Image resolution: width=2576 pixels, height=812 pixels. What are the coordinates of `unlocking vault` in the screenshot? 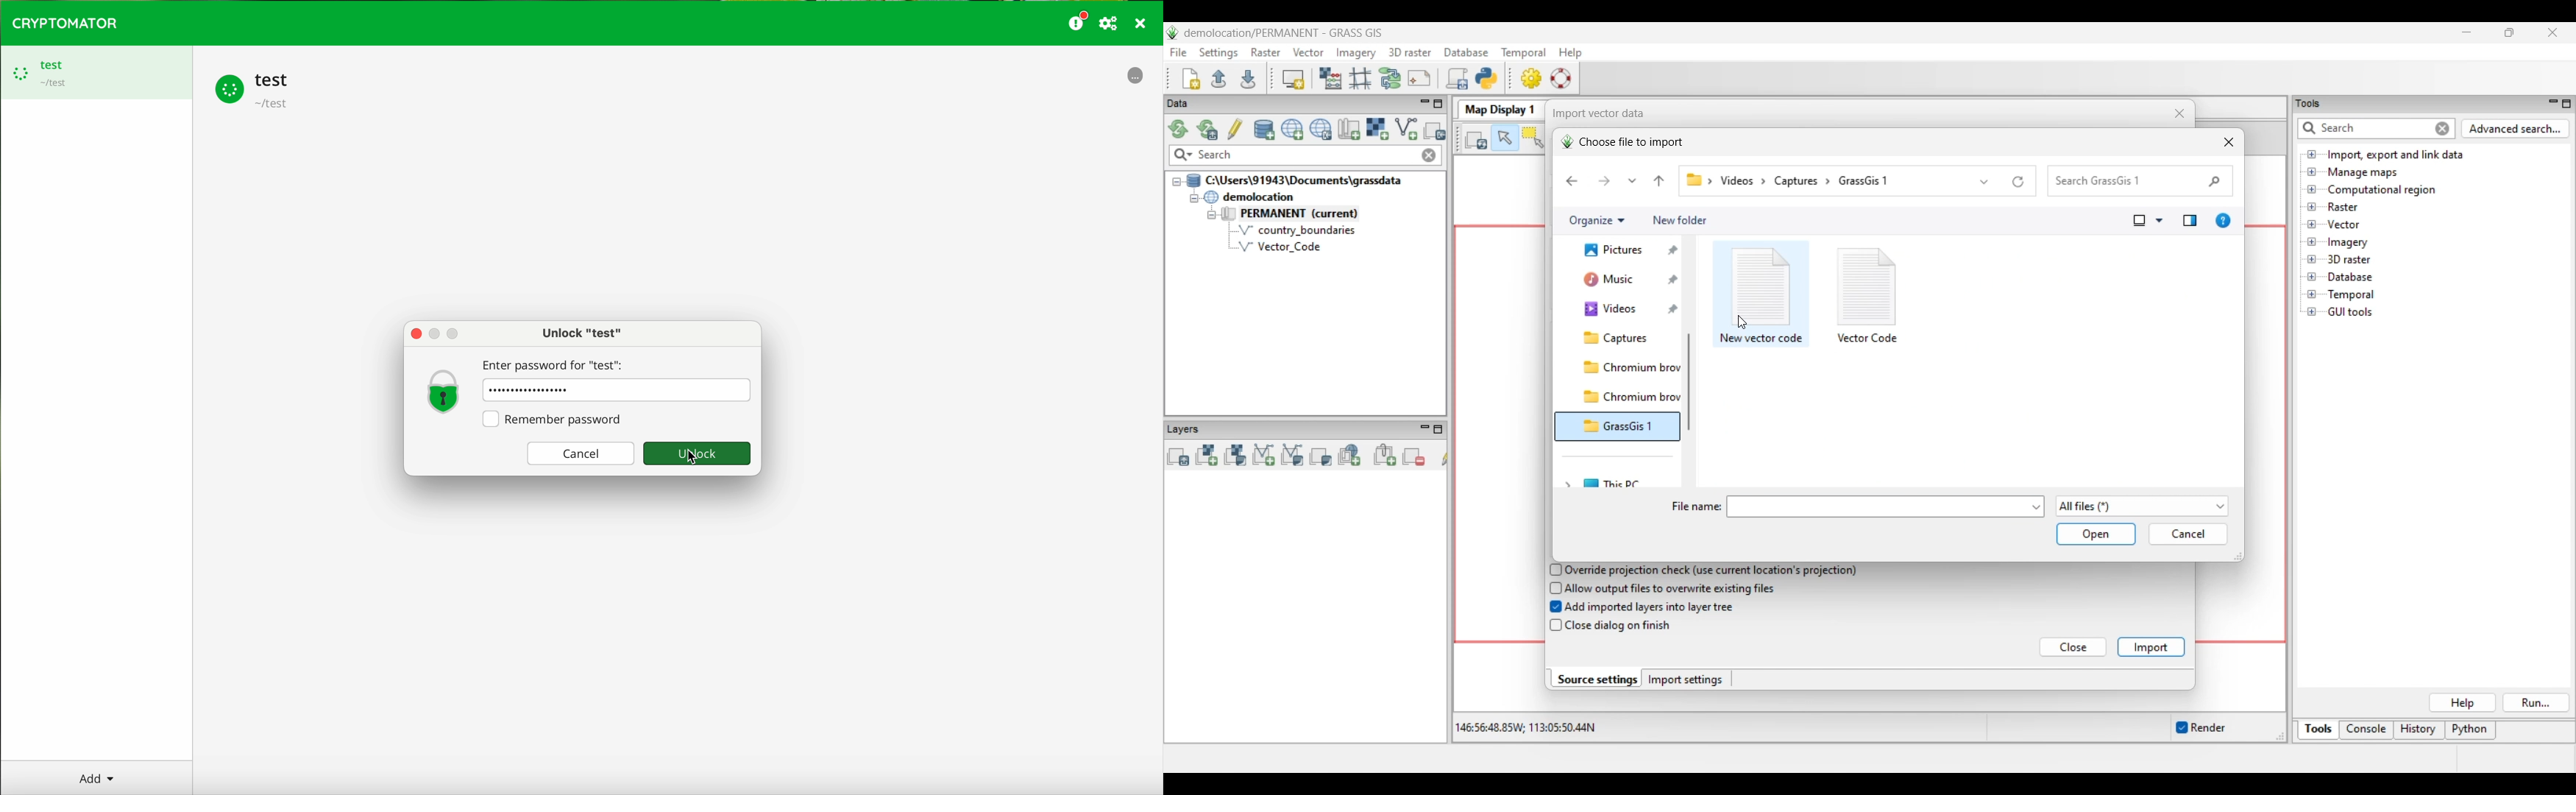 It's located at (96, 73).